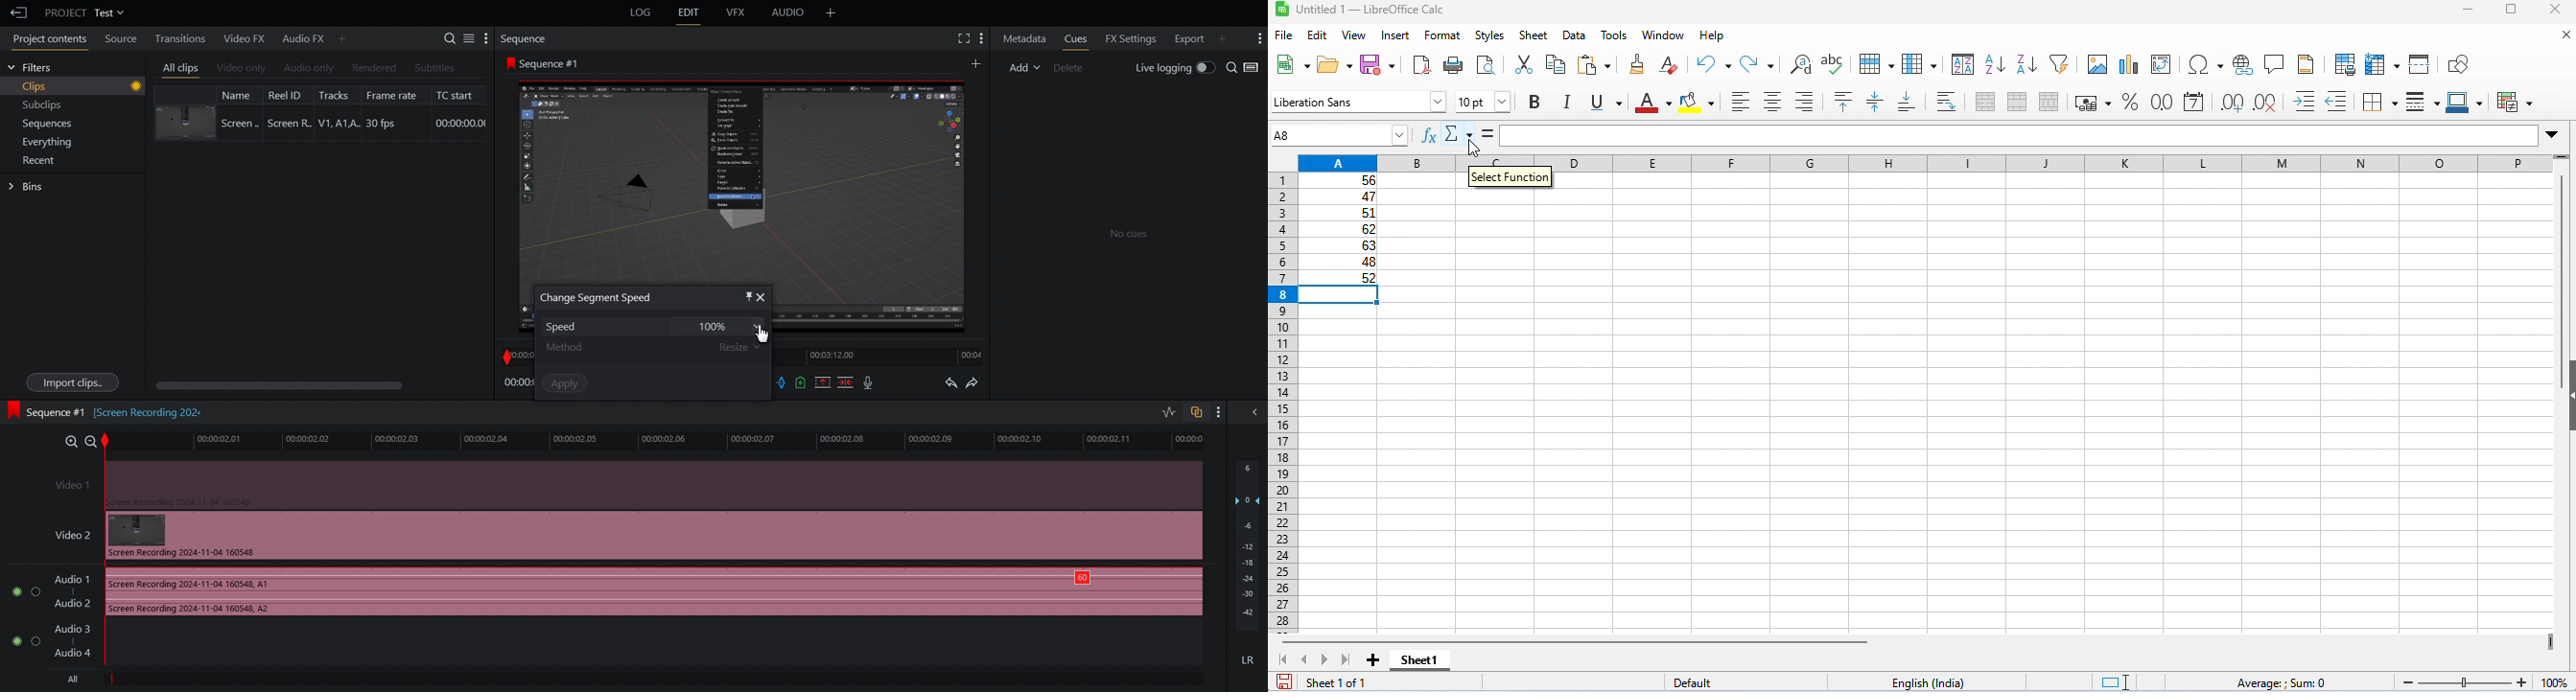  I want to click on filter, so click(2059, 62).